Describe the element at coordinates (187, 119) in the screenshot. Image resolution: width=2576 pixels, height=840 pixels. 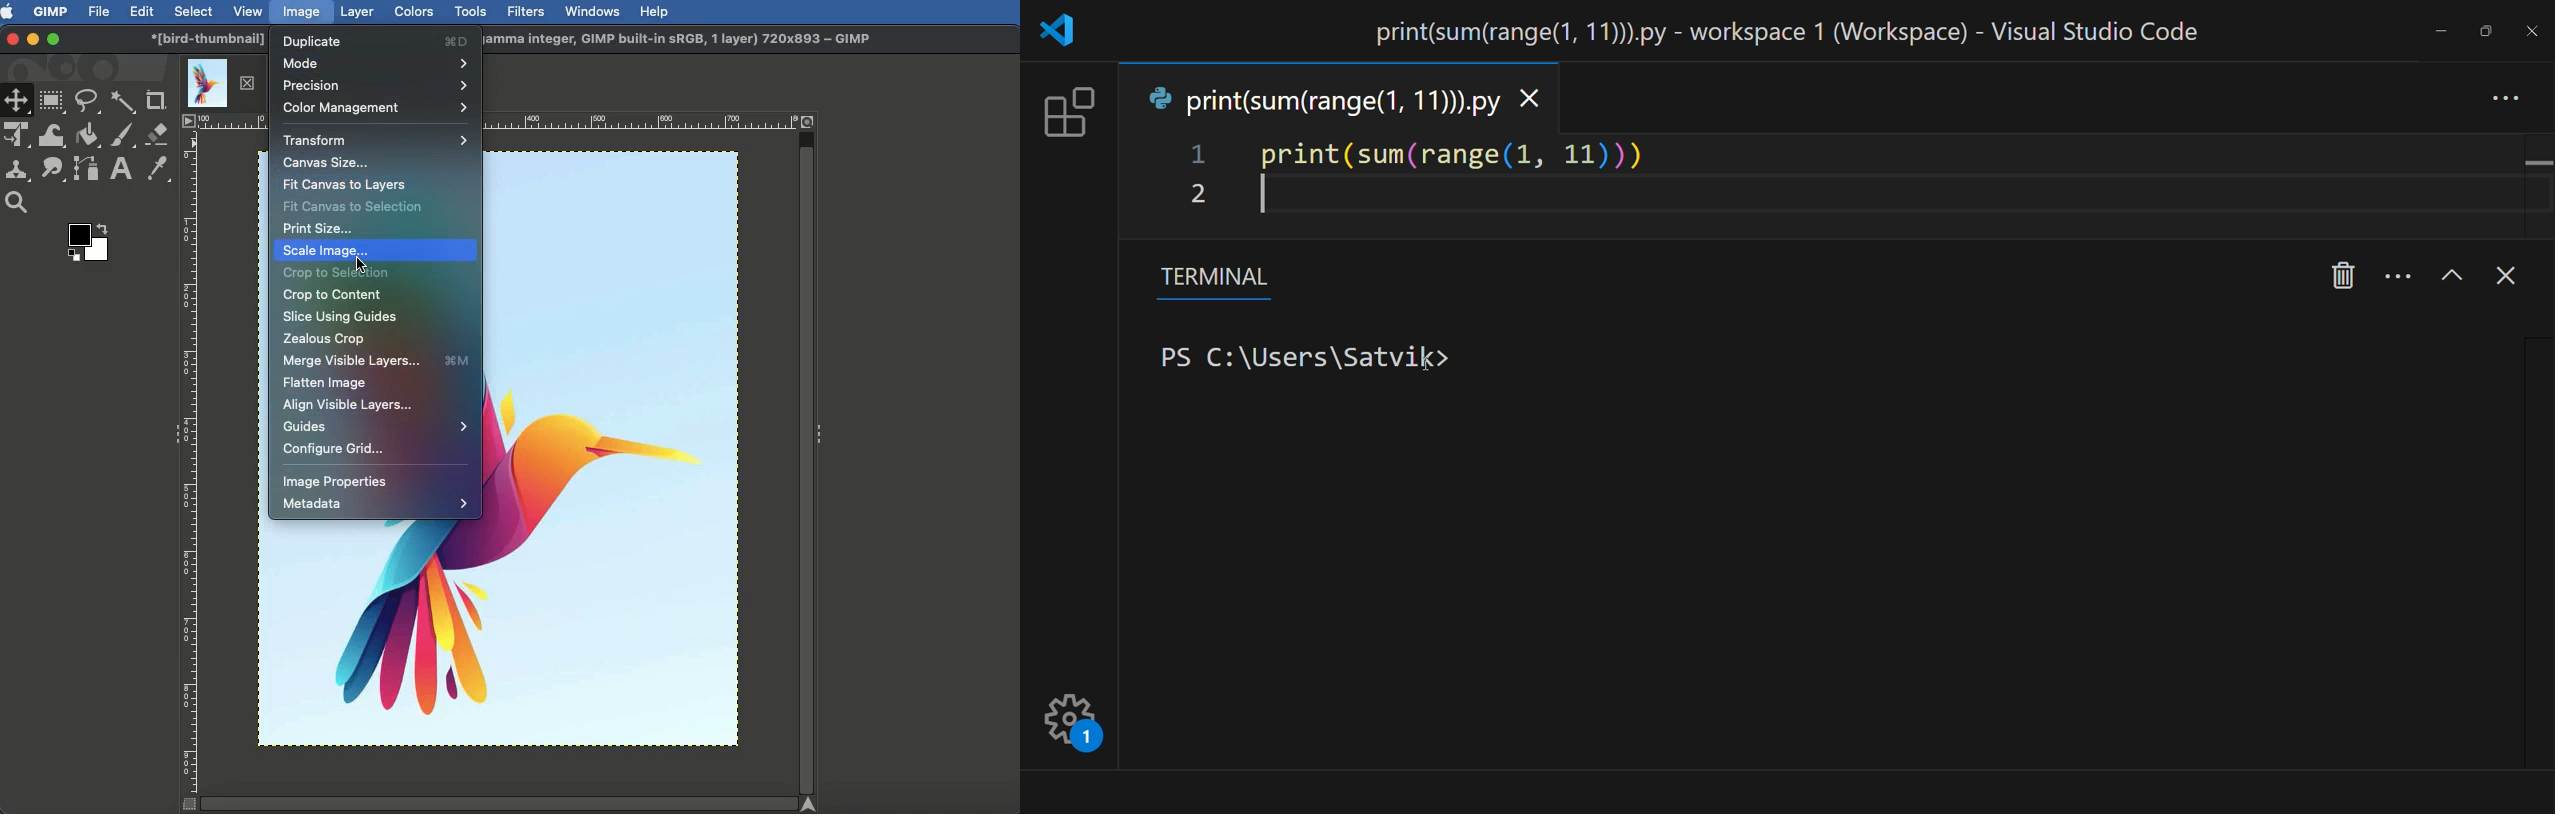
I see `Options` at that location.